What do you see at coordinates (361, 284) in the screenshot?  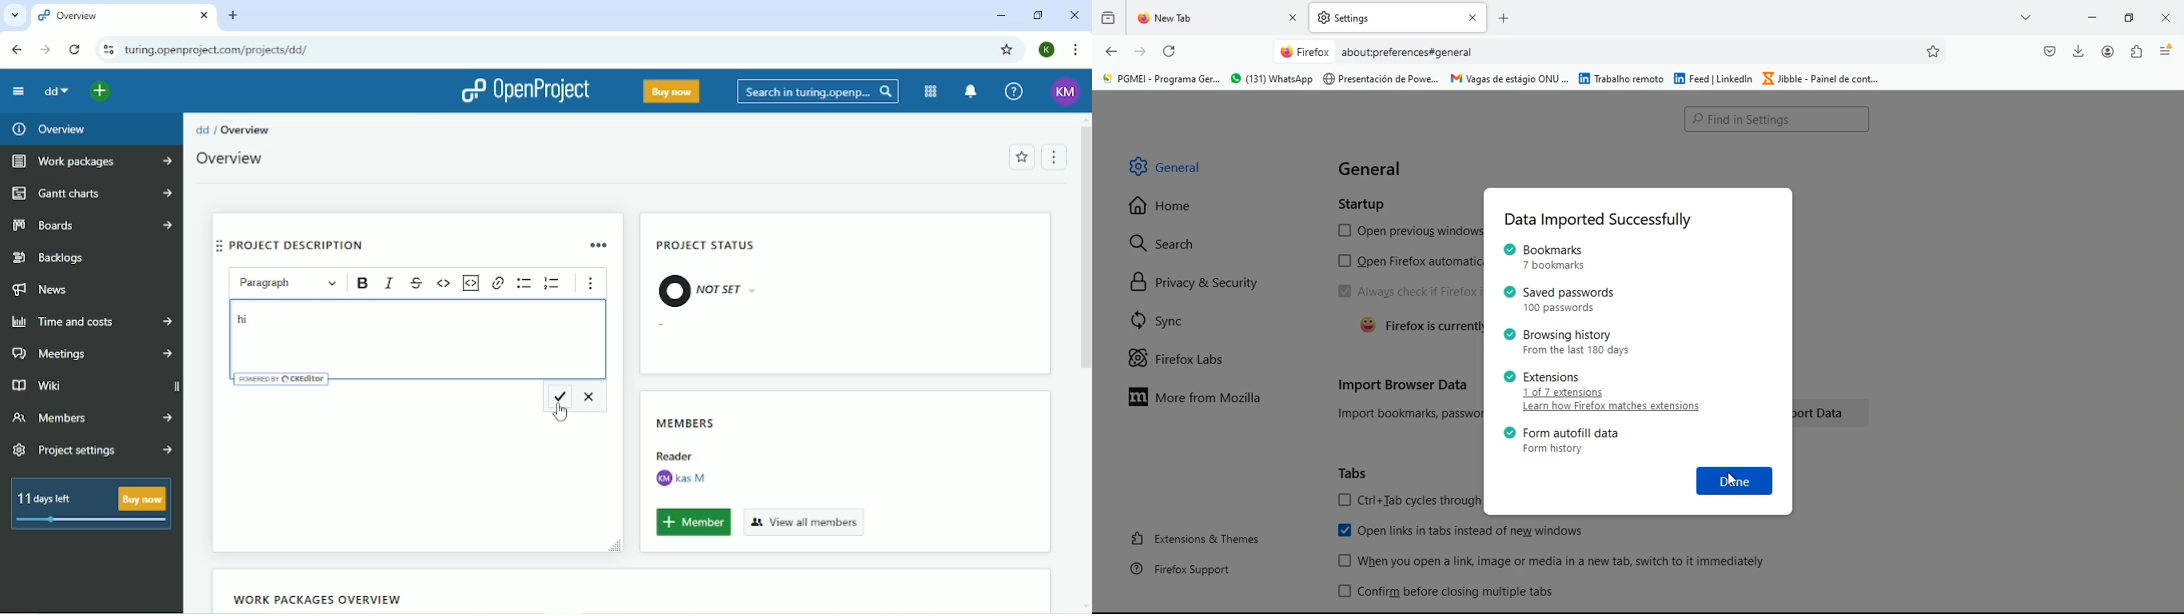 I see `Bold` at bounding box center [361, 284].